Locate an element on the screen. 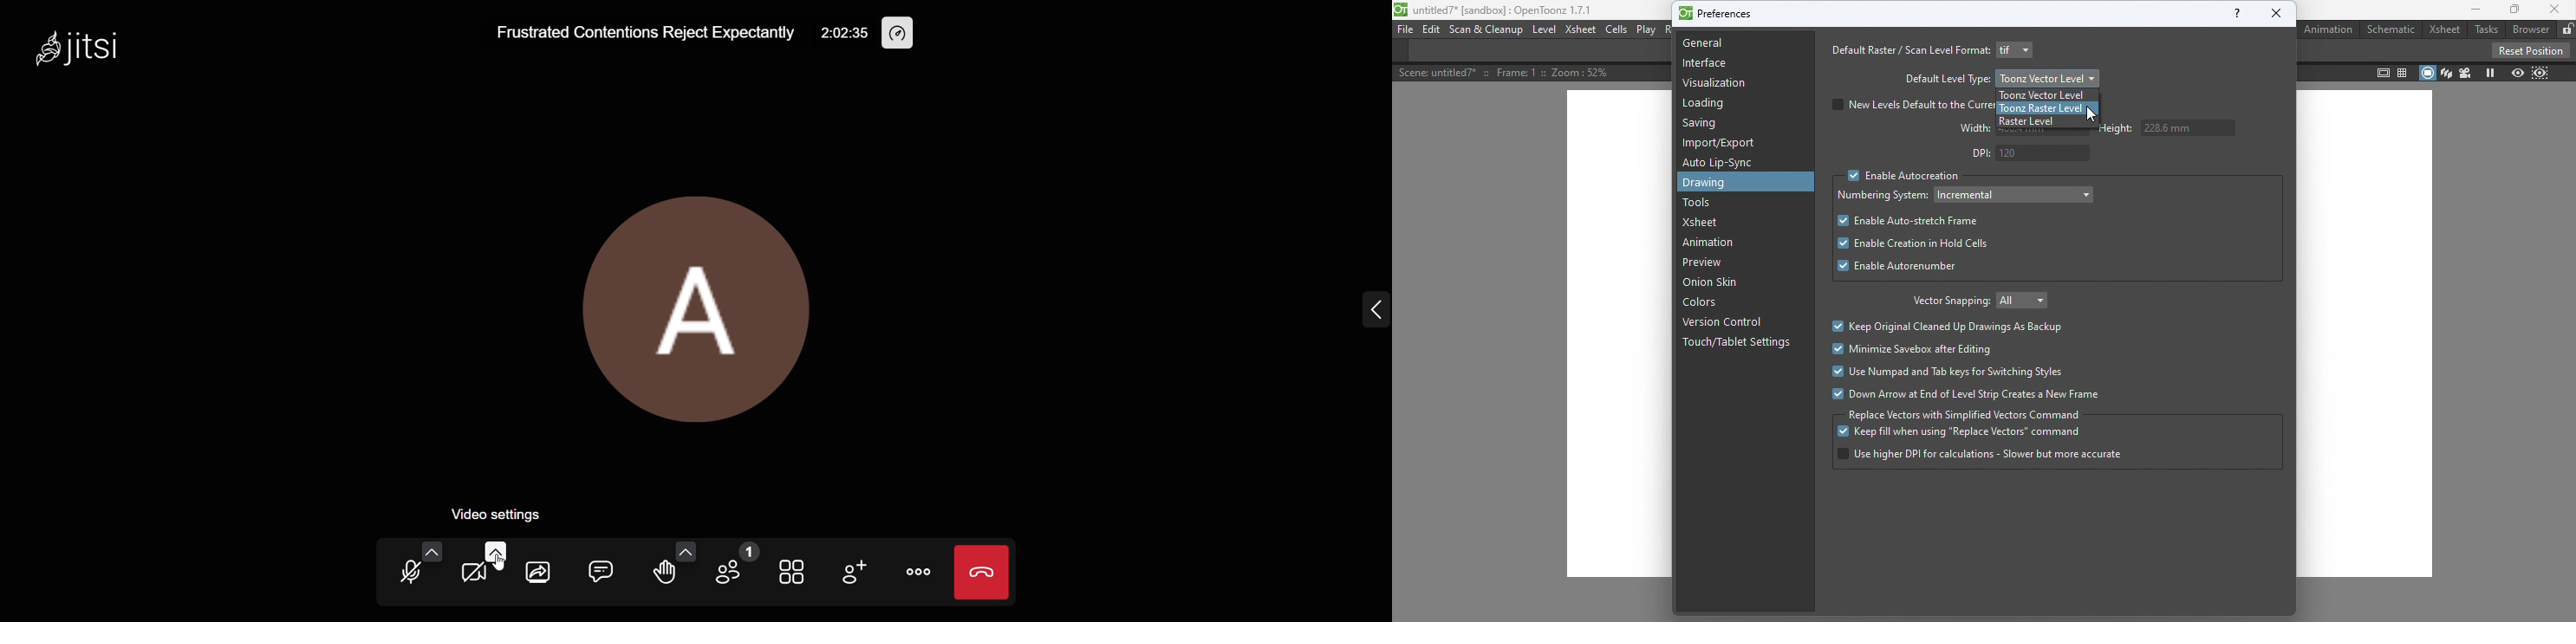  Preferences is located at coordinates (1720, 15).